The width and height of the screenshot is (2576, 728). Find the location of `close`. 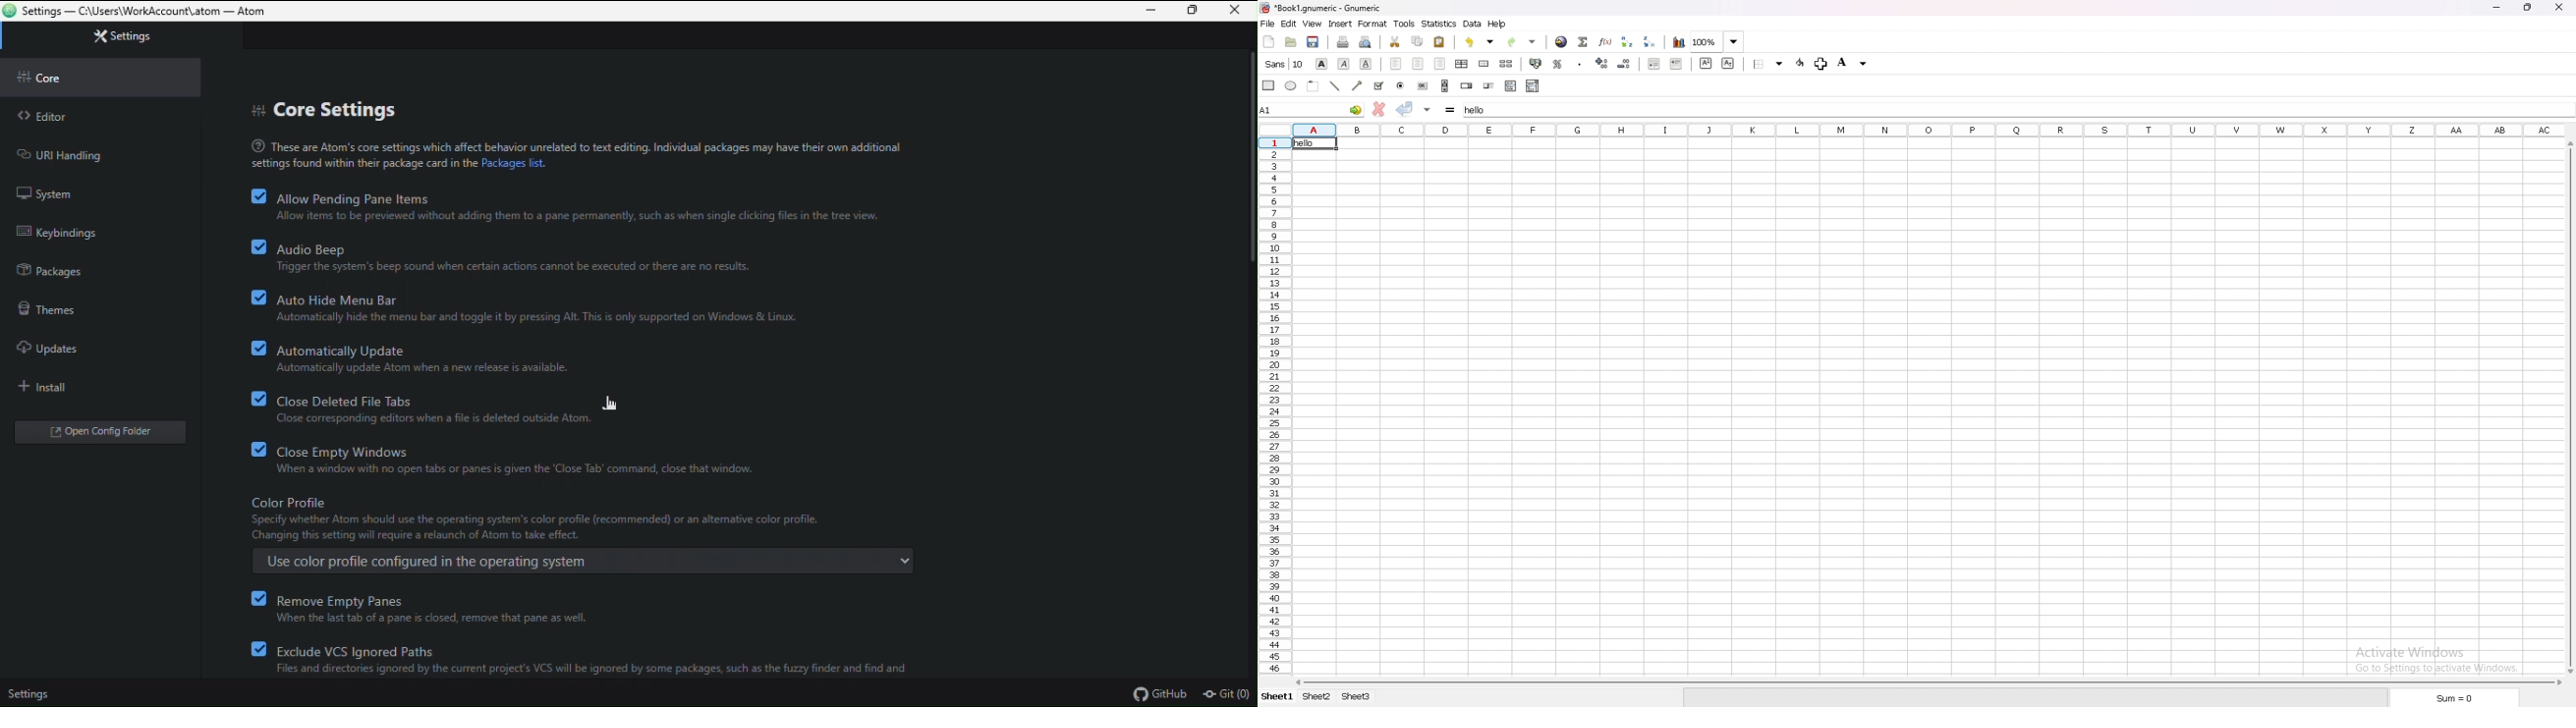

close is located at coordinates (2559, 8).